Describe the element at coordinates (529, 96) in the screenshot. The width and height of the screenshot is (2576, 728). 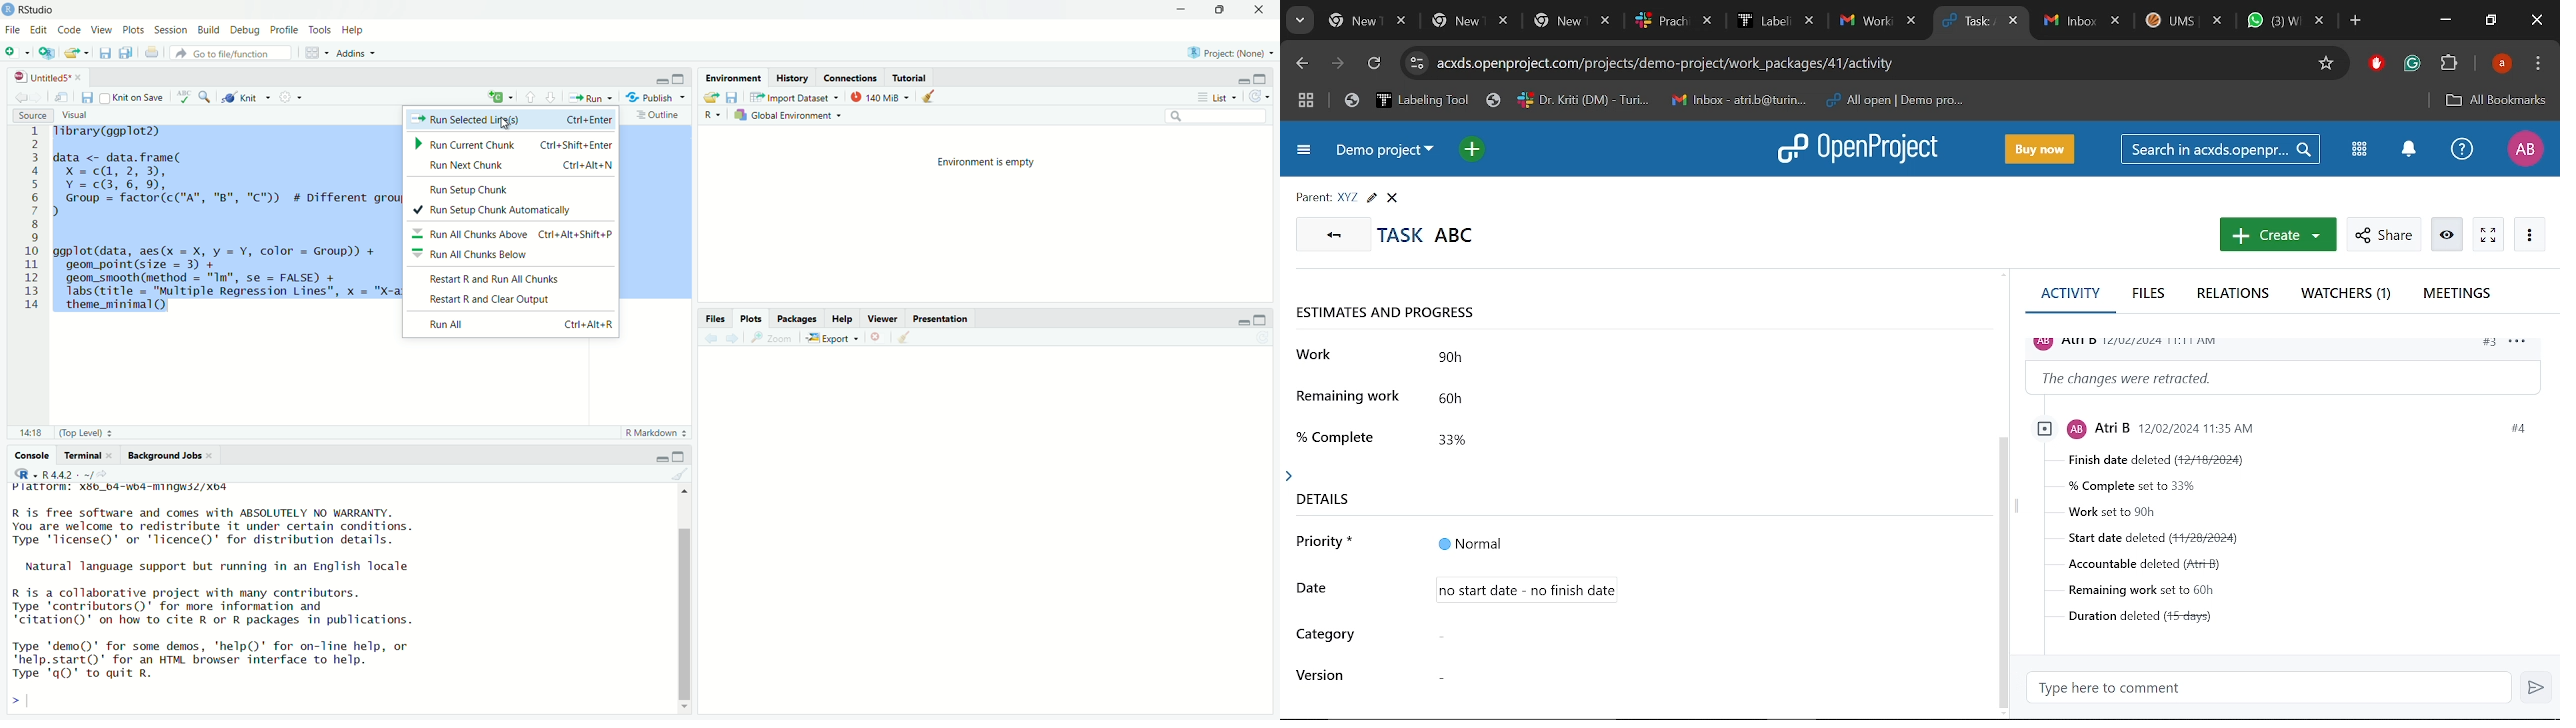
I see `upward` at that location.